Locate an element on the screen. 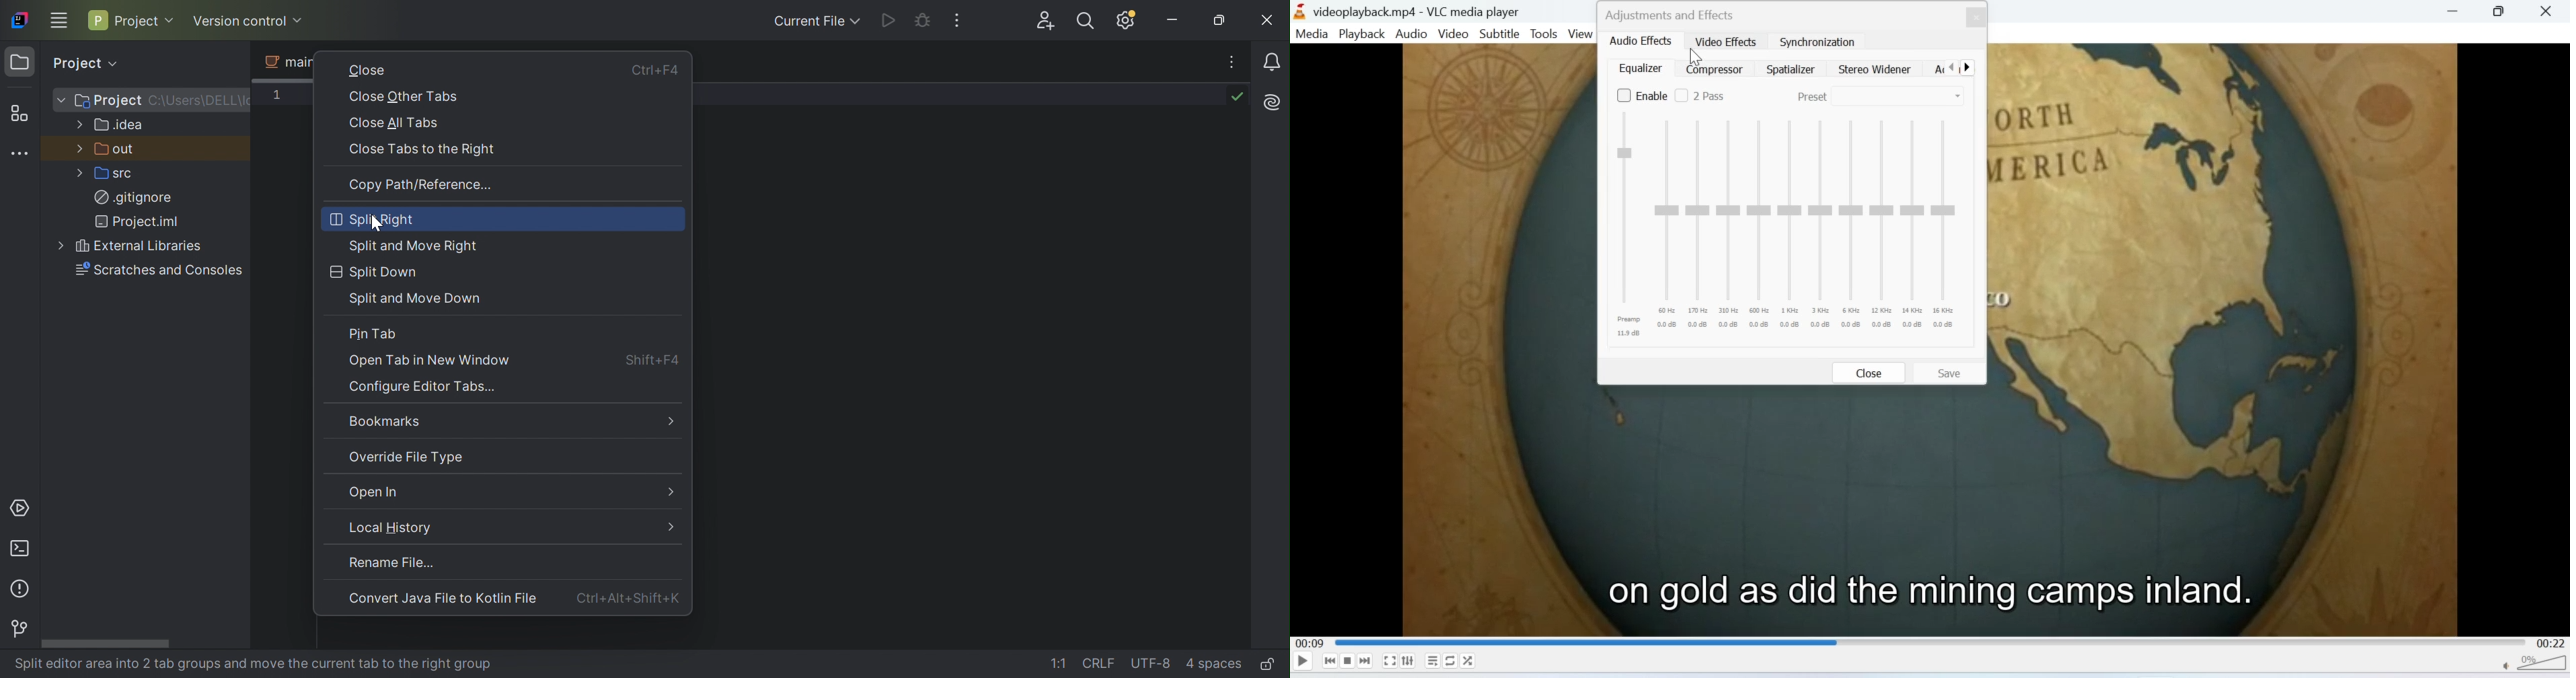  Problems is located at coordinates (24, 589).